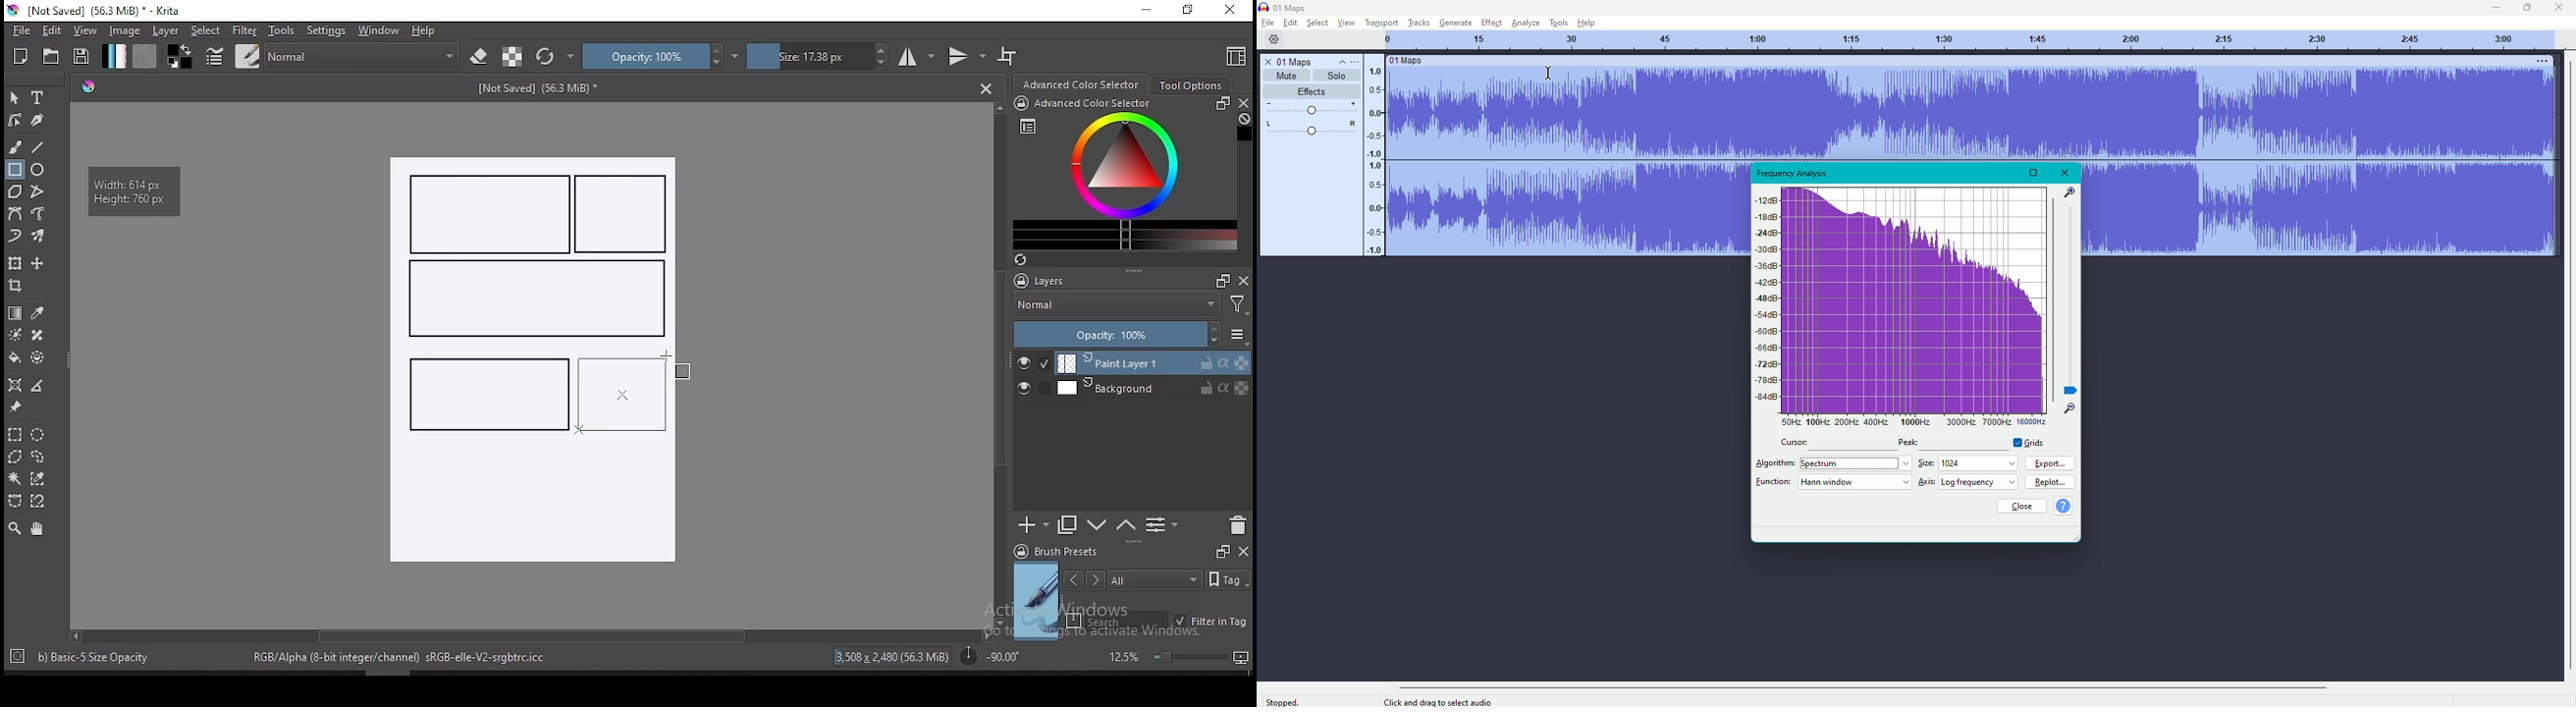 The image size is (2576, 728). I want to click on brushes, so click(247, 56).